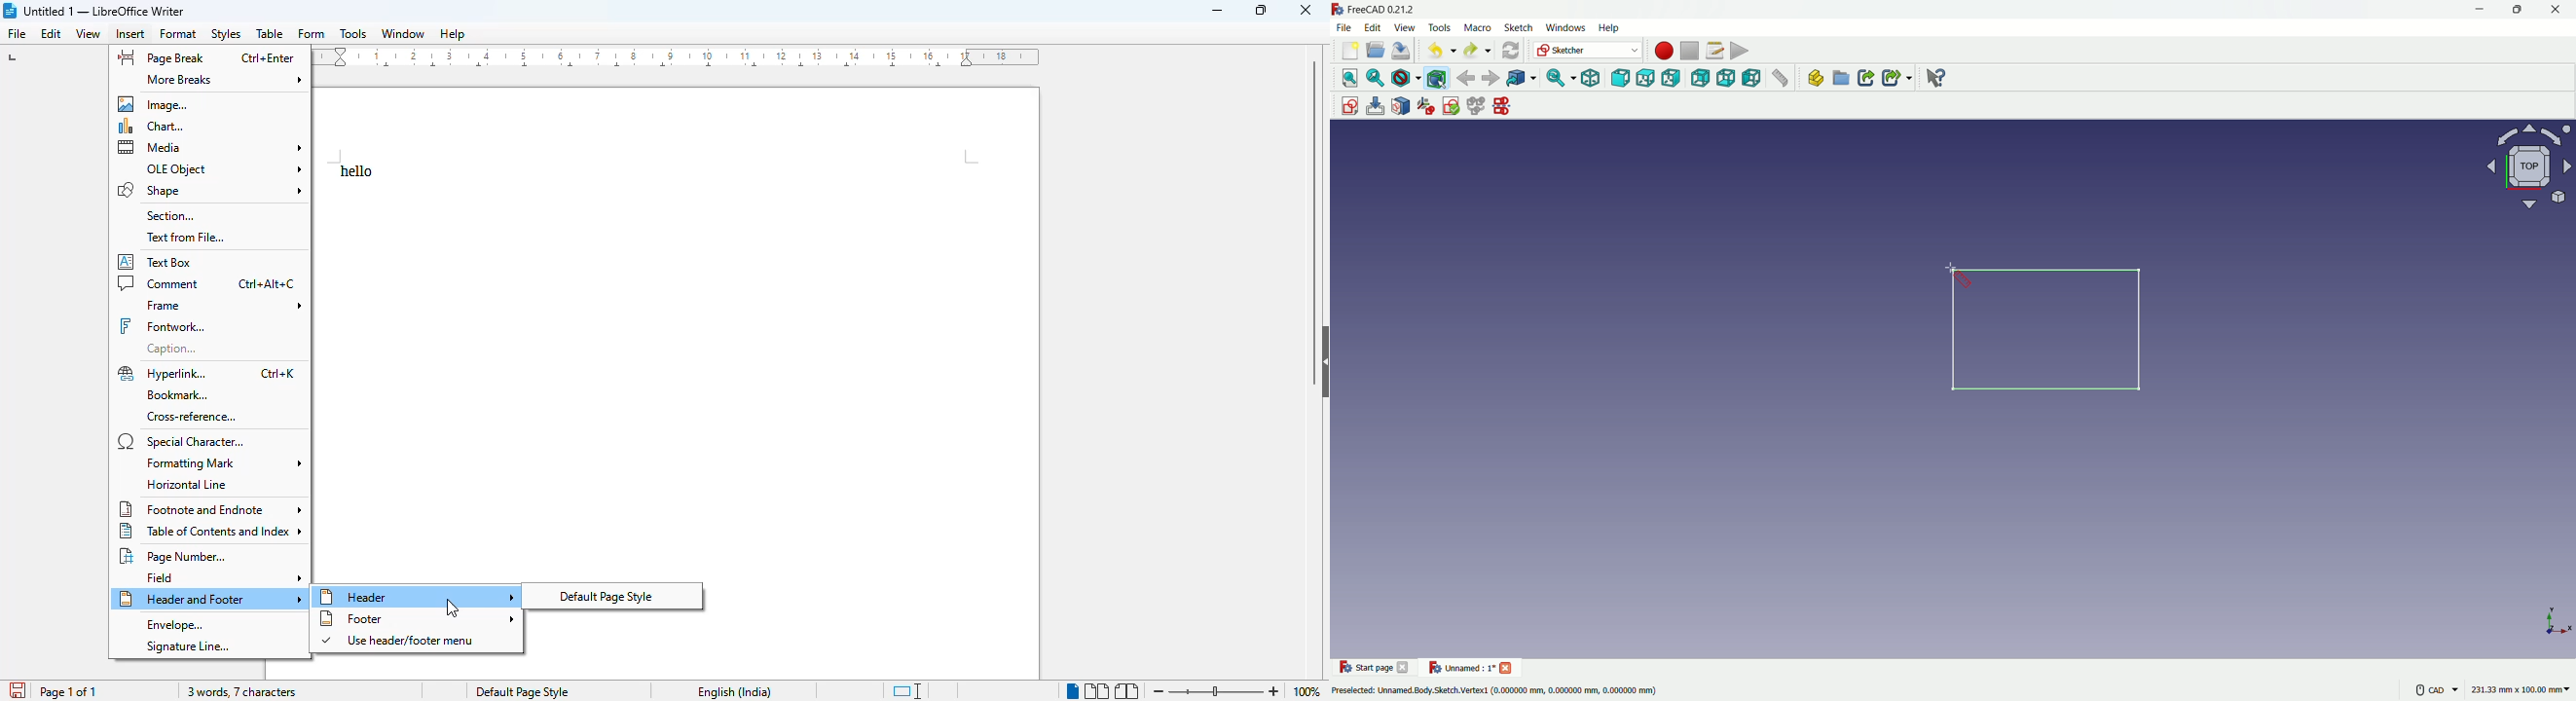 The height and width of the screenshot is (728, 2576). What do you see at coordinates (1687, 51) in the screenshot?
I see `stop macros` at bounding box center [1687, 51].